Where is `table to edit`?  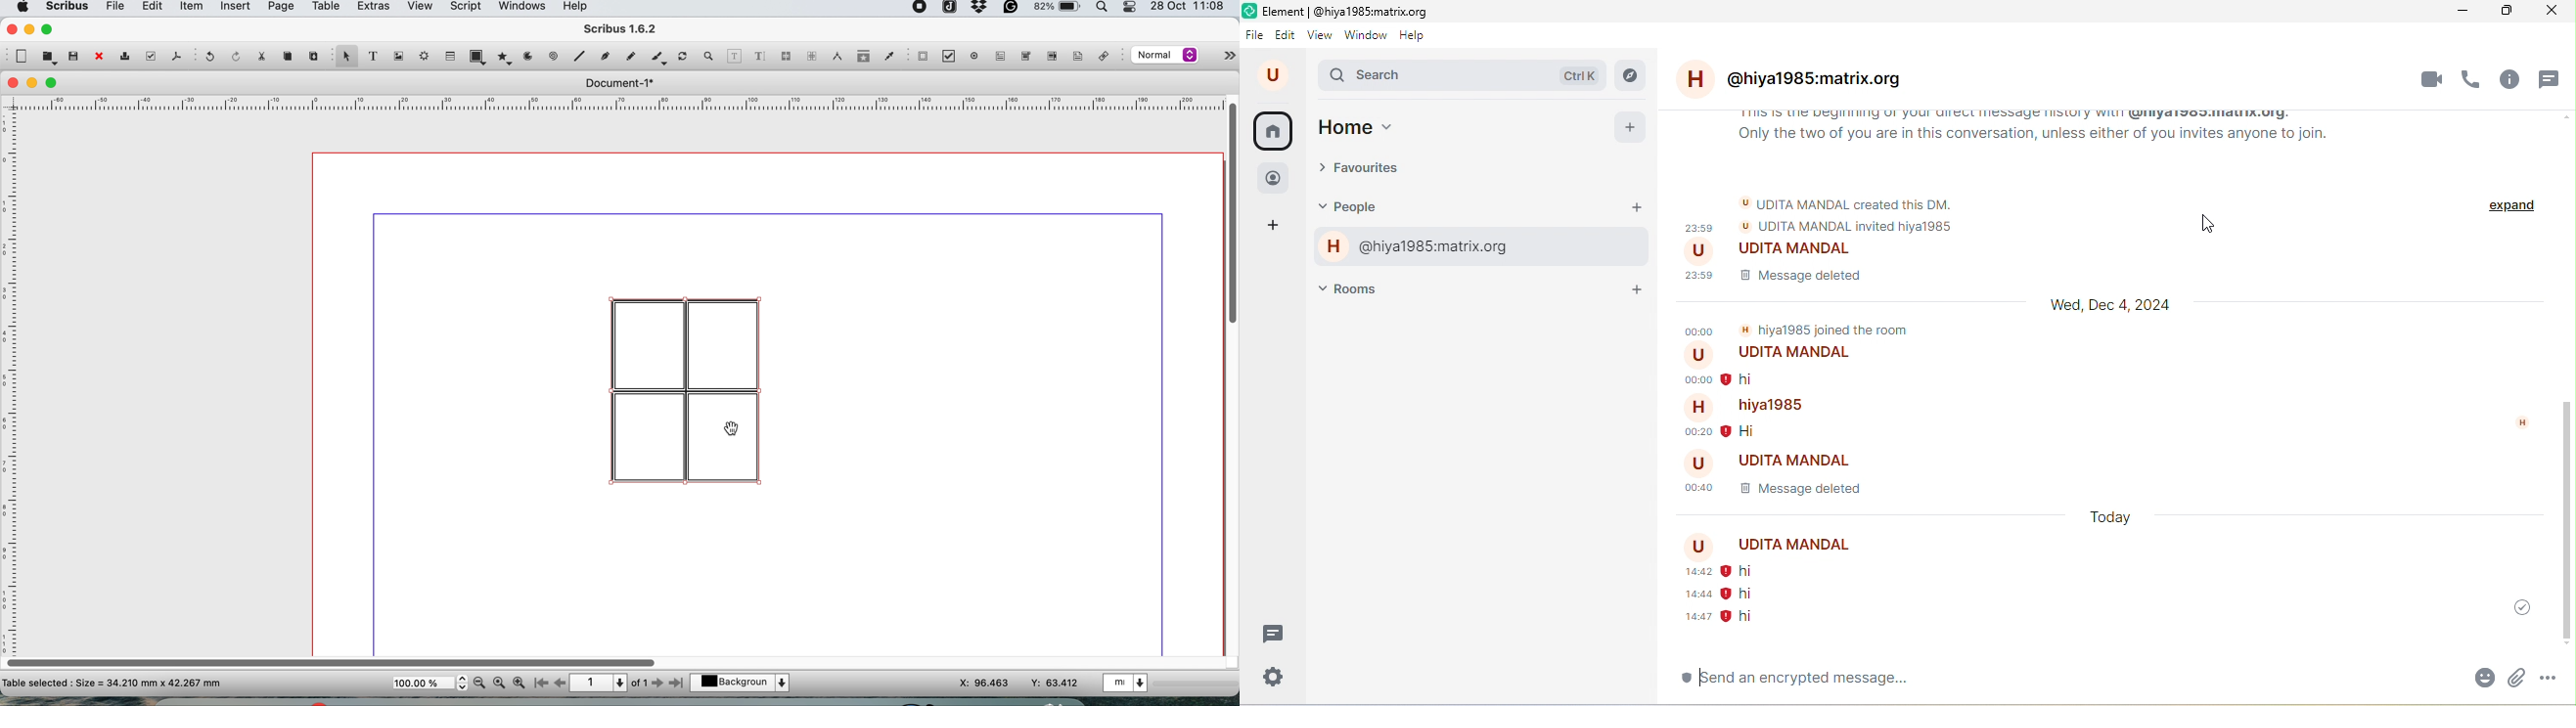 table to edit is located at coordinates (690, 390).